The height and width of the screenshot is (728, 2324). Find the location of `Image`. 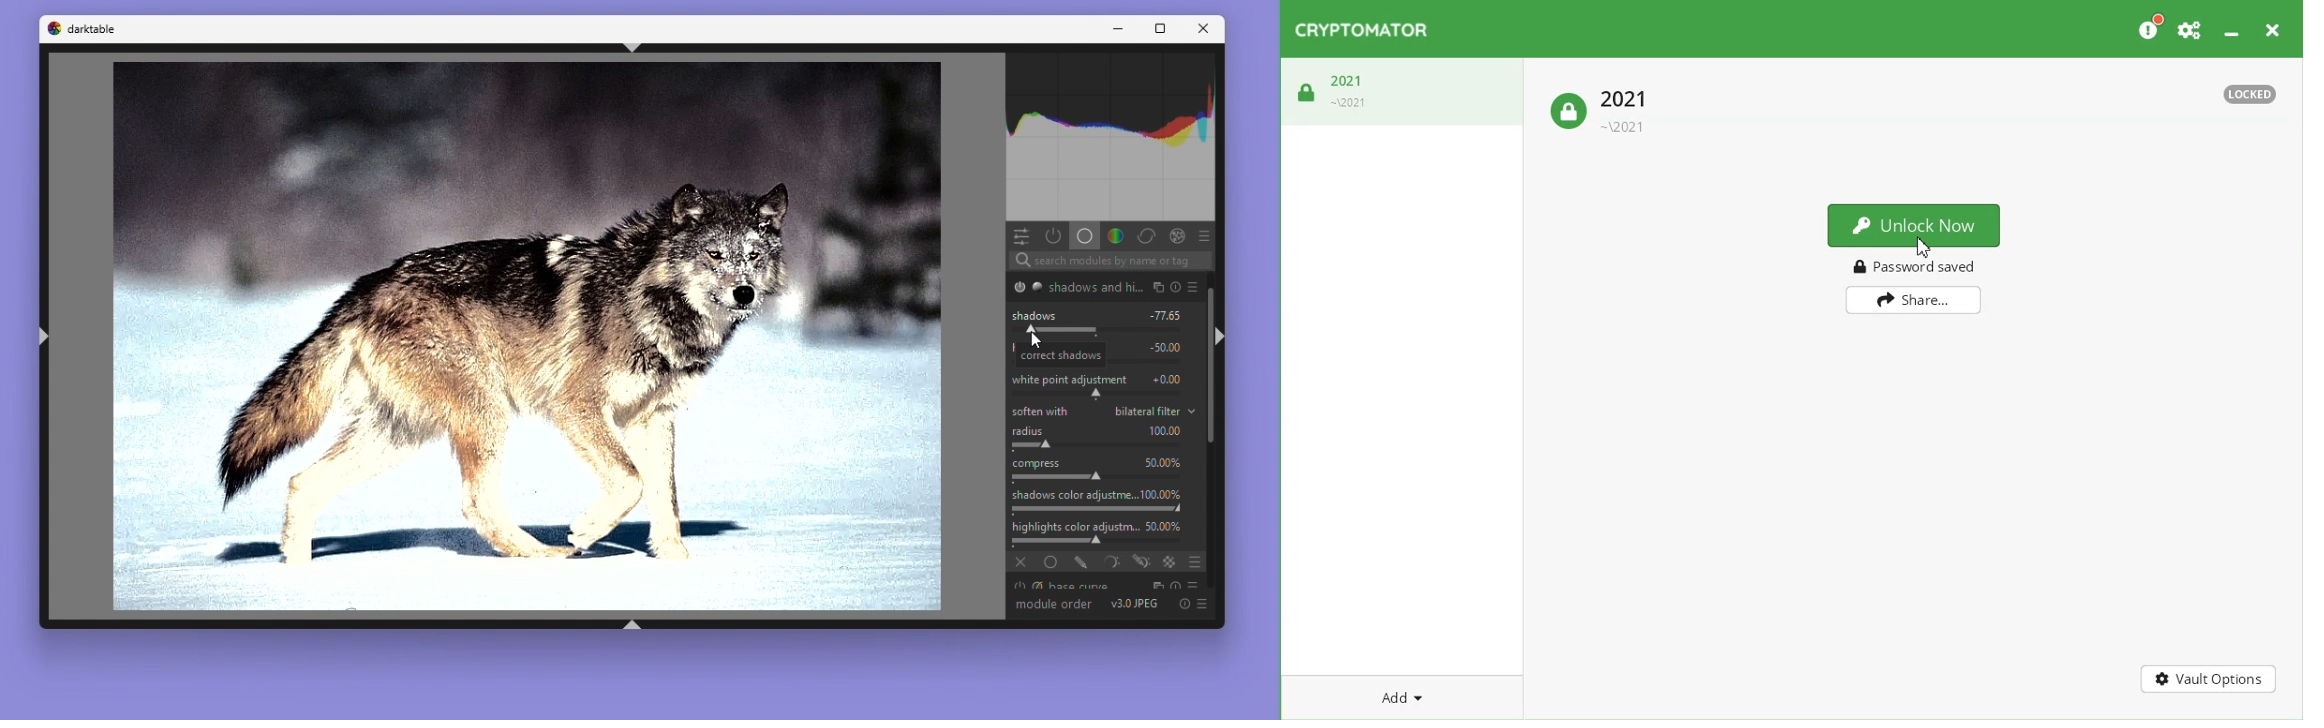

Image is located at coordinates (523, 335).